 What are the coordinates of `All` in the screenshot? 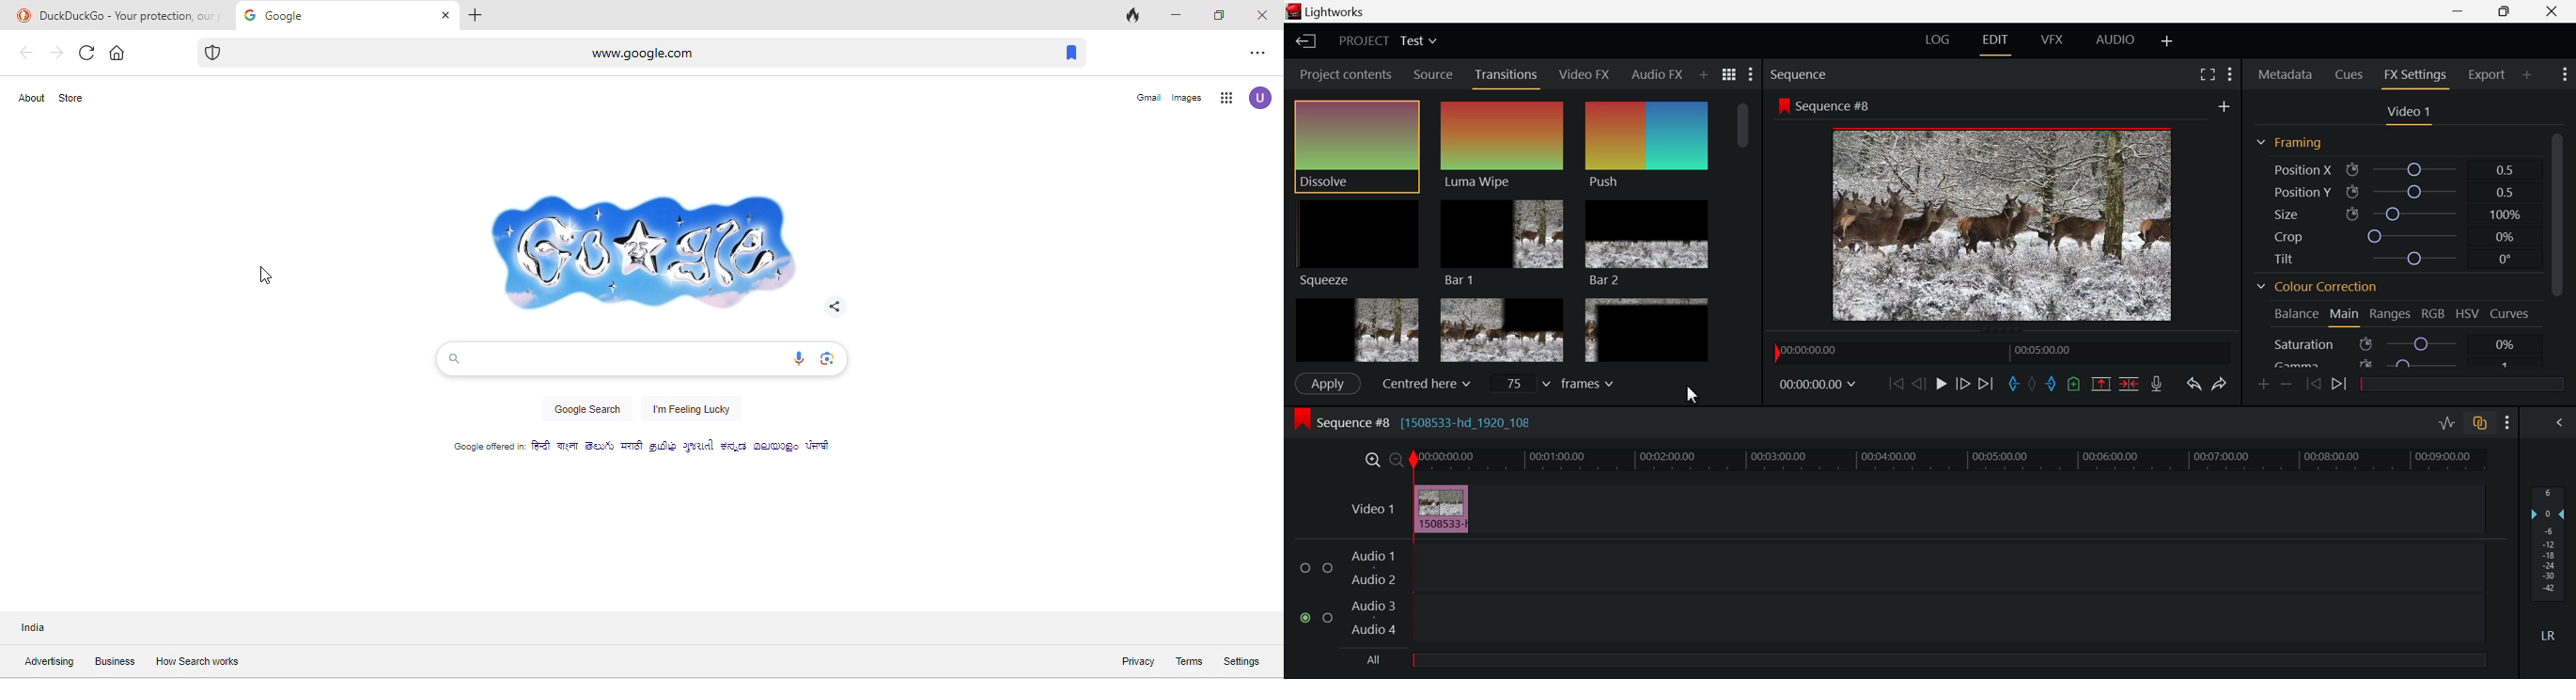 It's located at (1920, 664).